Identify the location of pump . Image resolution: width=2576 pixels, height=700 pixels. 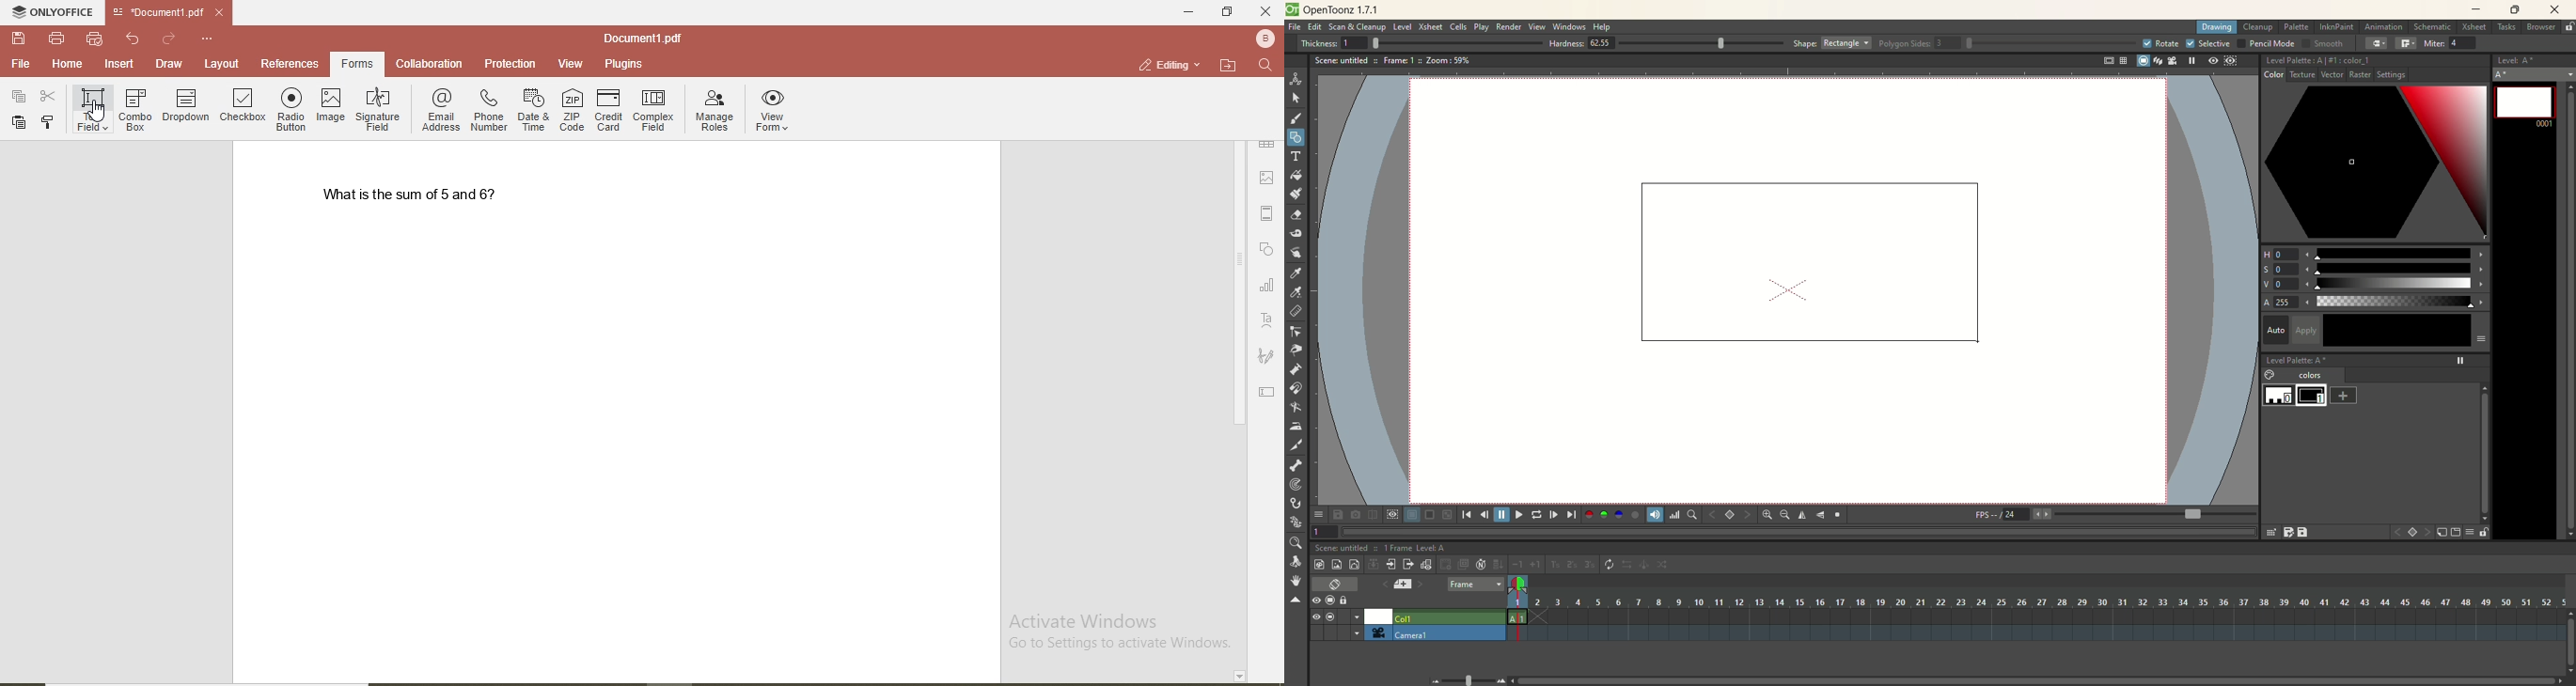
(1295, 369).